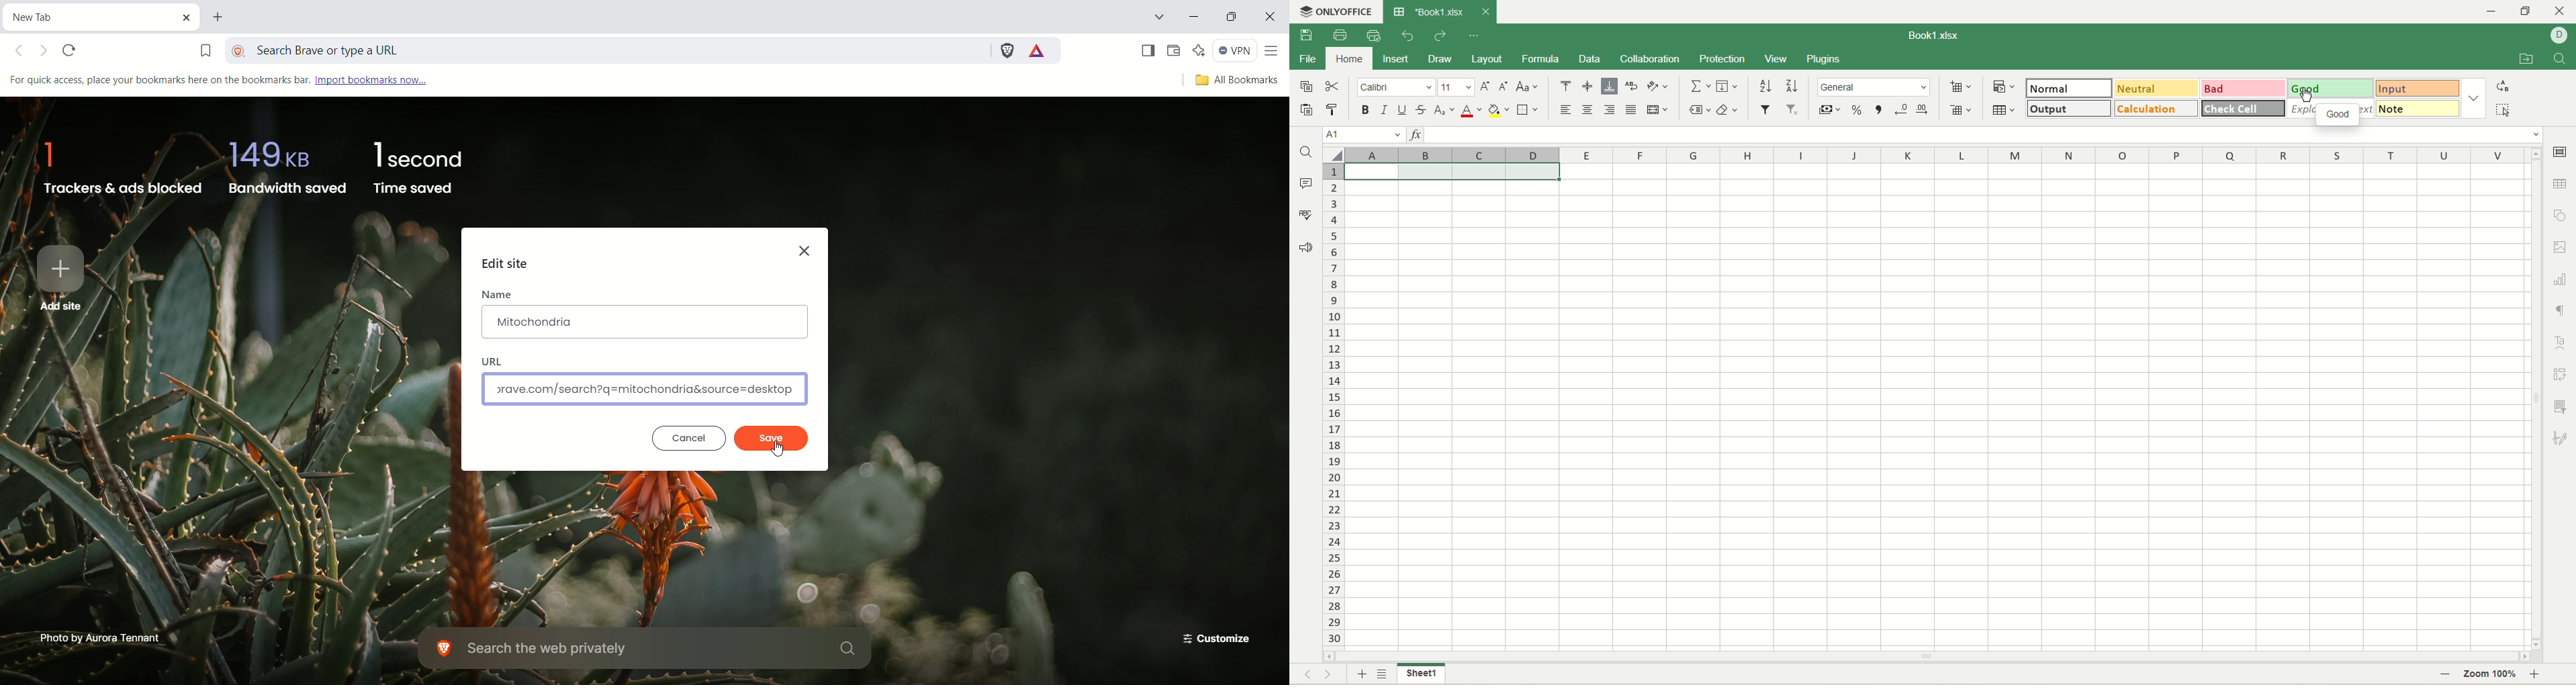 The image size is (2576, 700). What do you see at coordinates (1360, 675) in the screenshot?
I see `new sheet` at bounding box center [1360, 675].